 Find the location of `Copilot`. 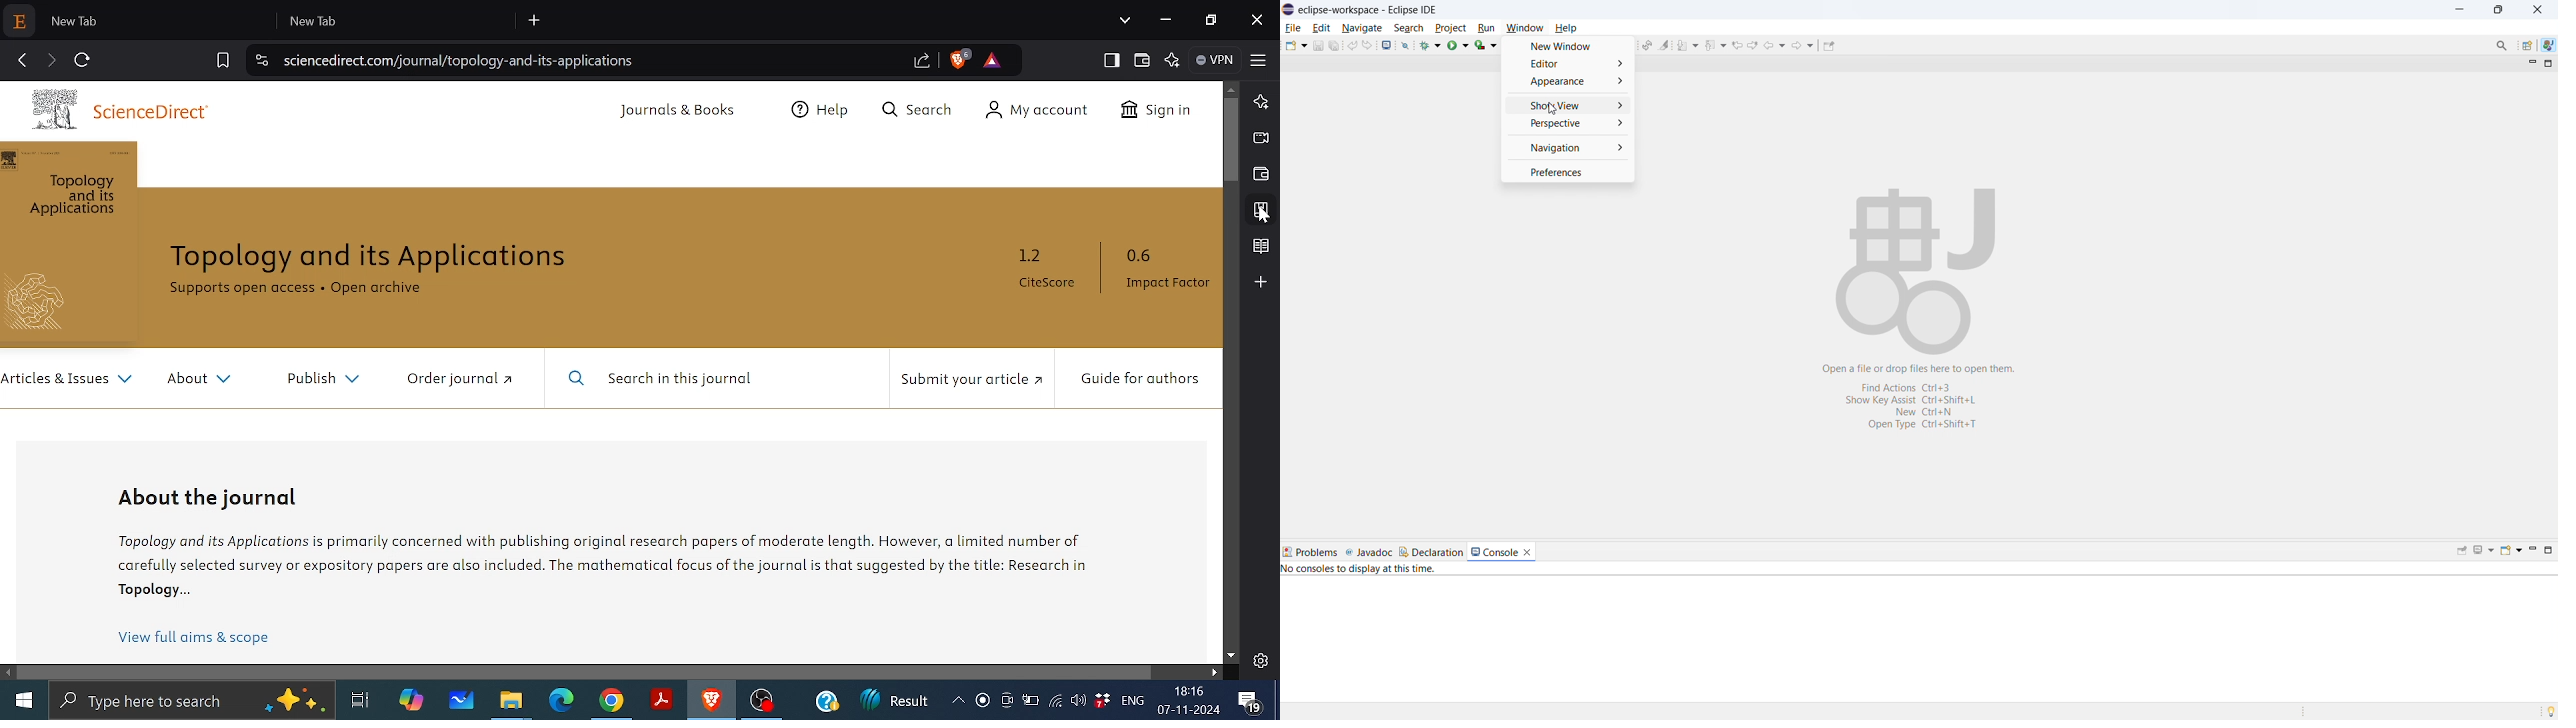

Copilot is located at coordinates (413, 700).